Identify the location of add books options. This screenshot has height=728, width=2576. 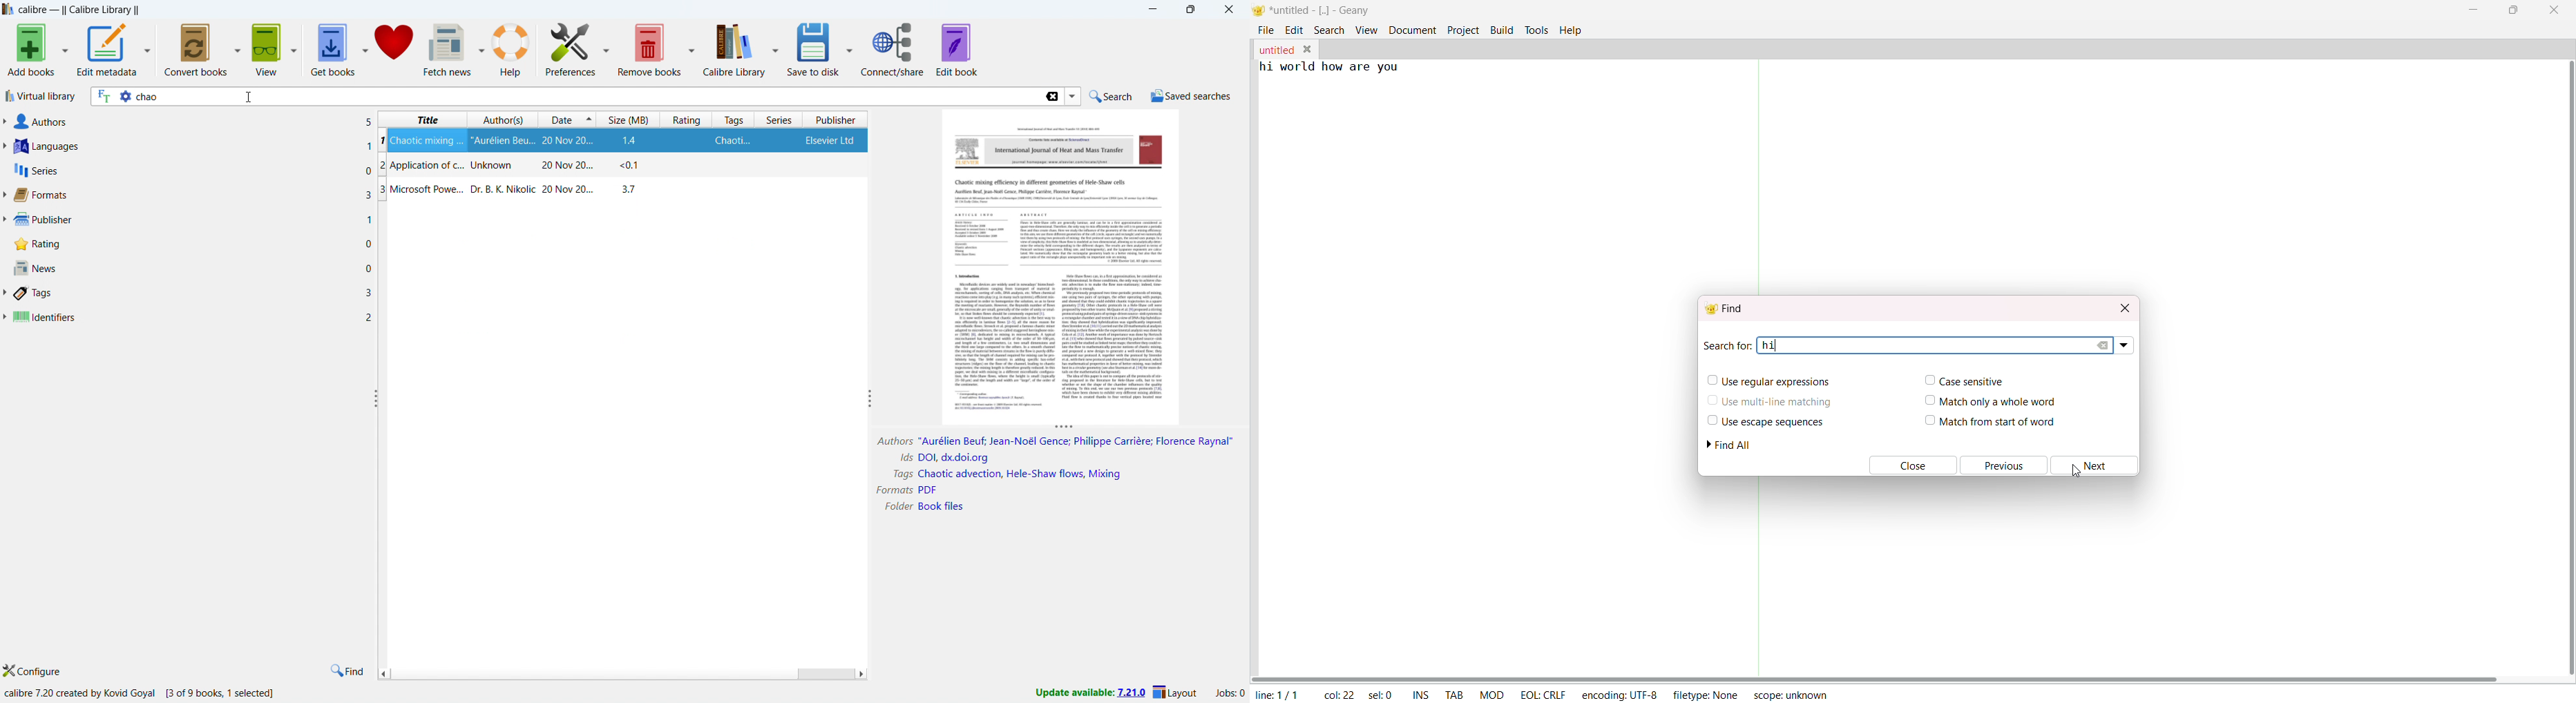
(65, 48).